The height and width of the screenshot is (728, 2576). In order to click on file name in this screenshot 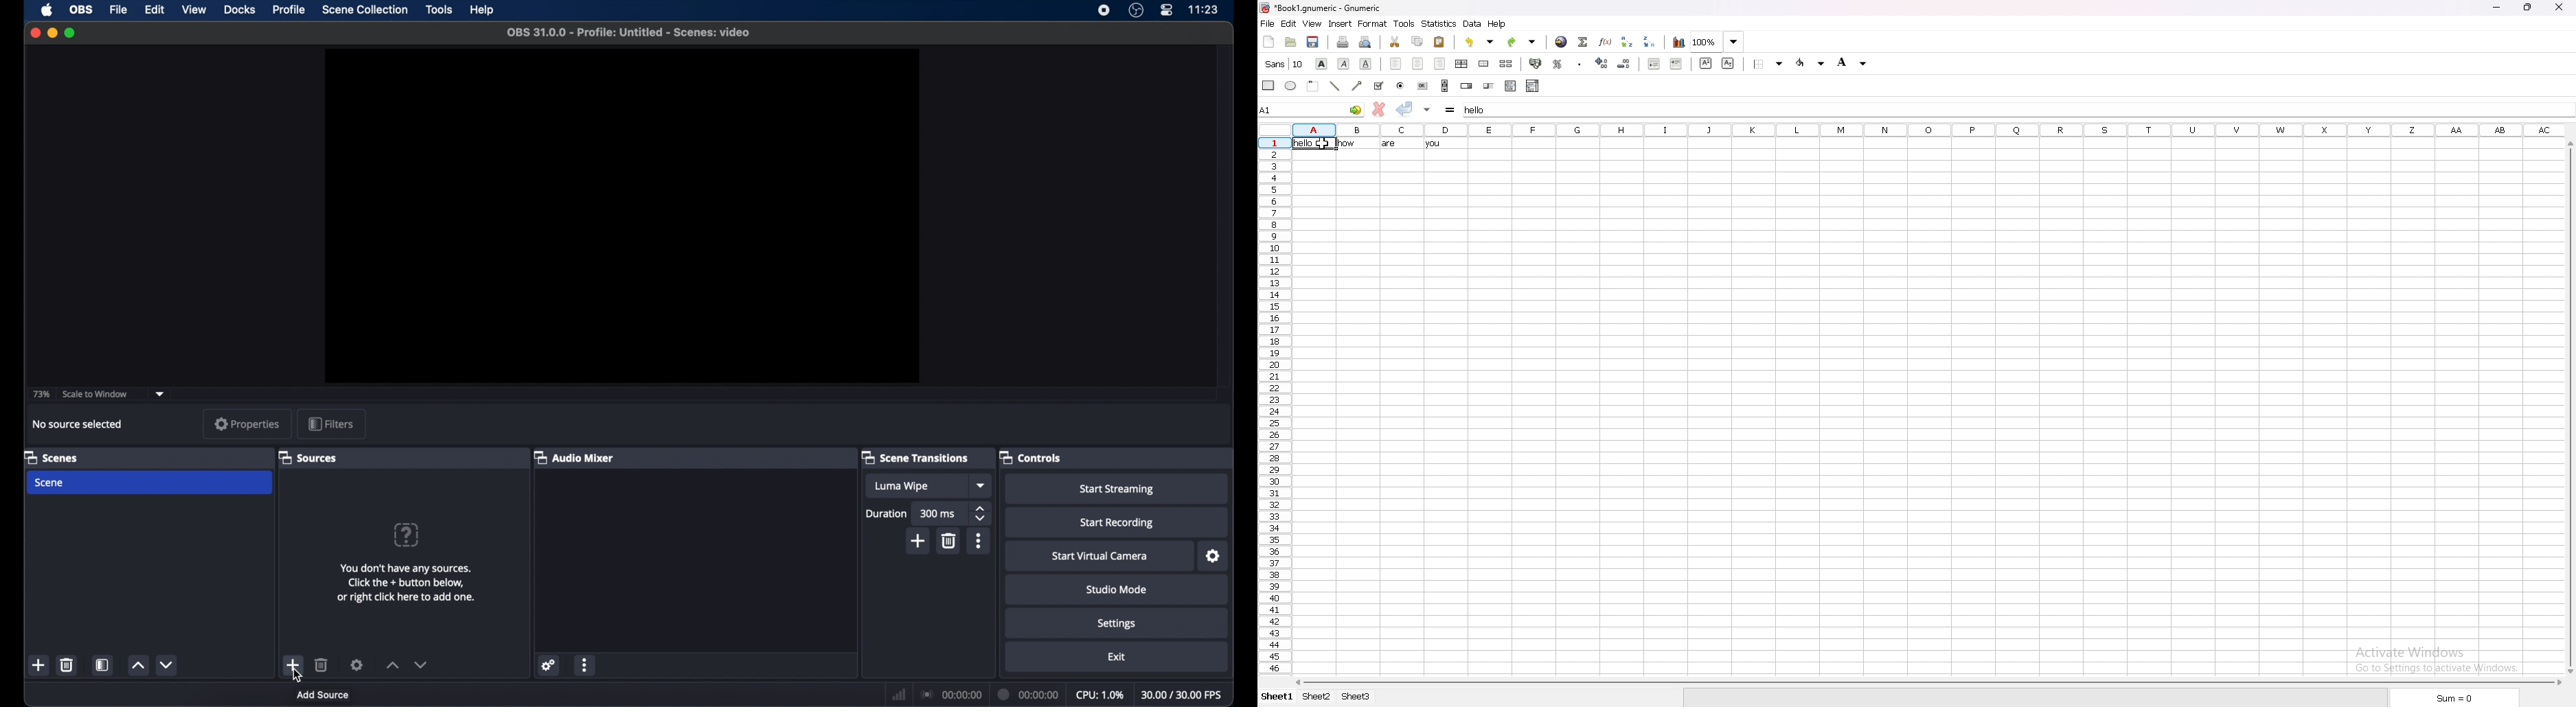, I will do `click(629, 33)`.